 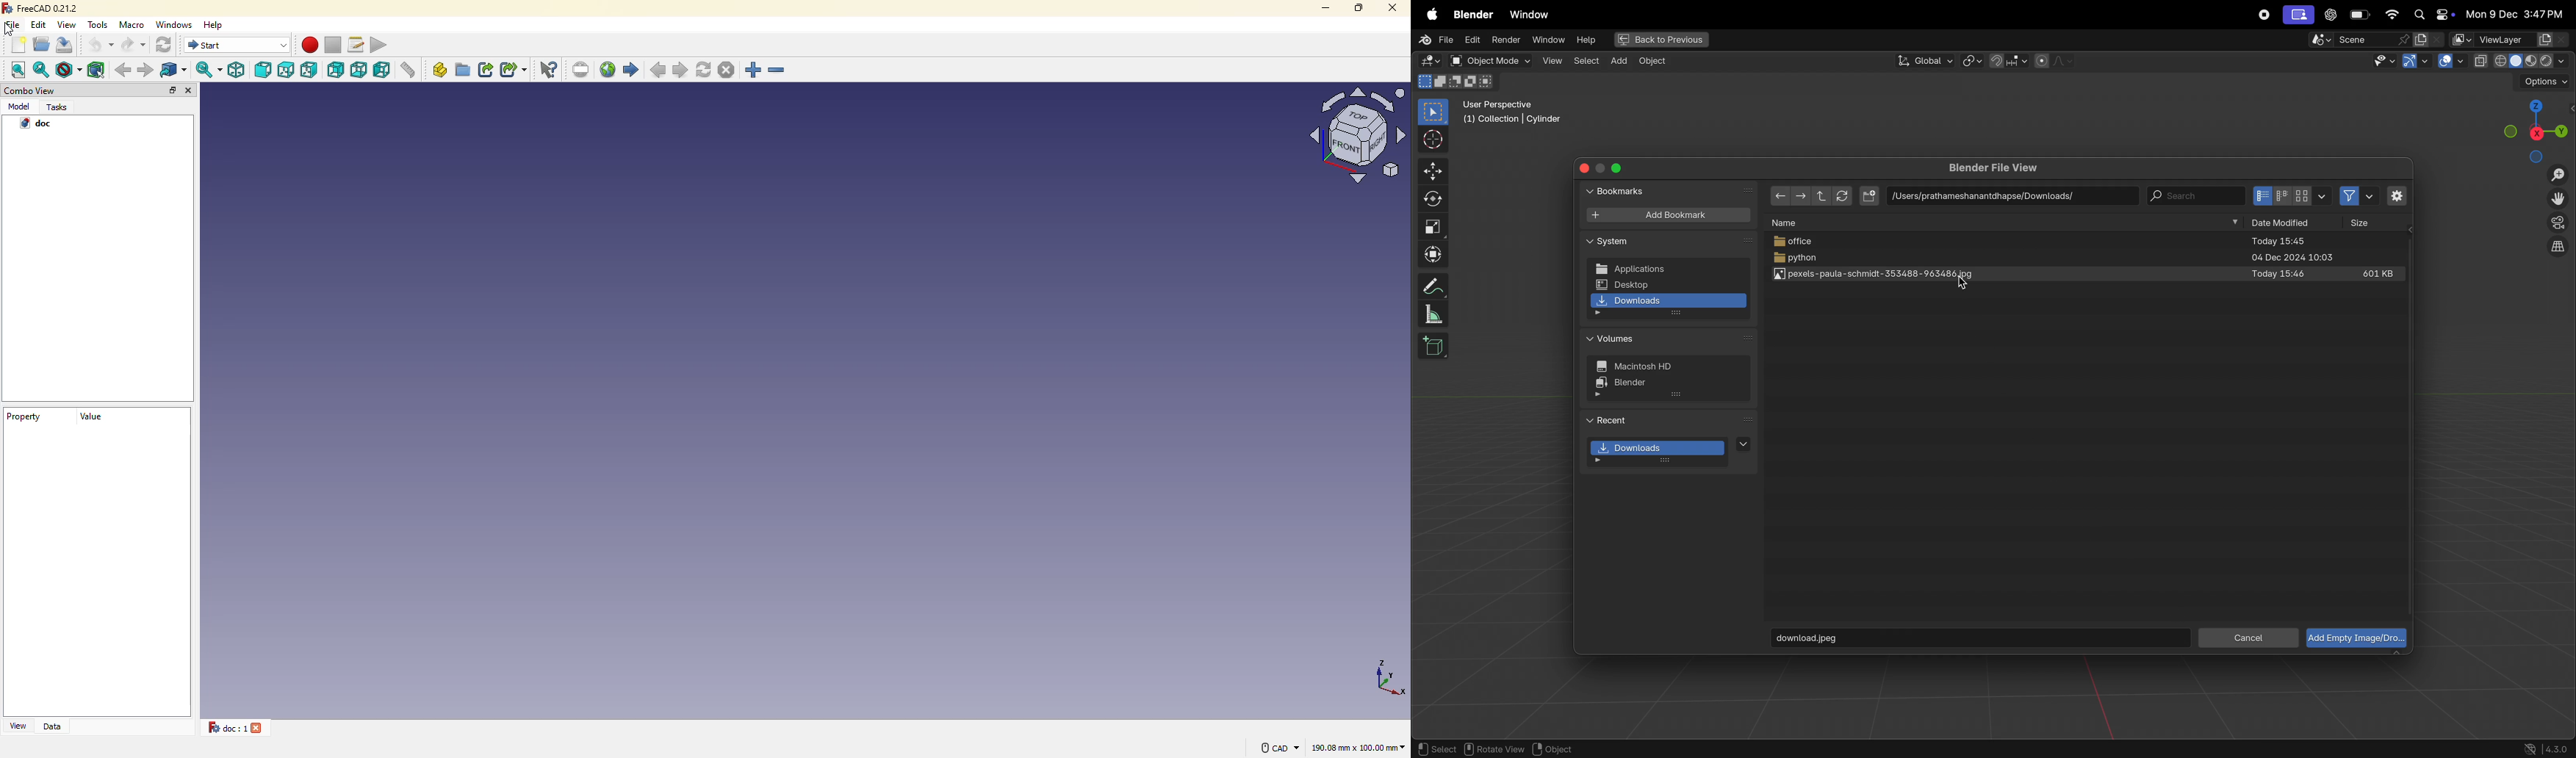 I want to click on make sub link, so click(x=514, y=71).